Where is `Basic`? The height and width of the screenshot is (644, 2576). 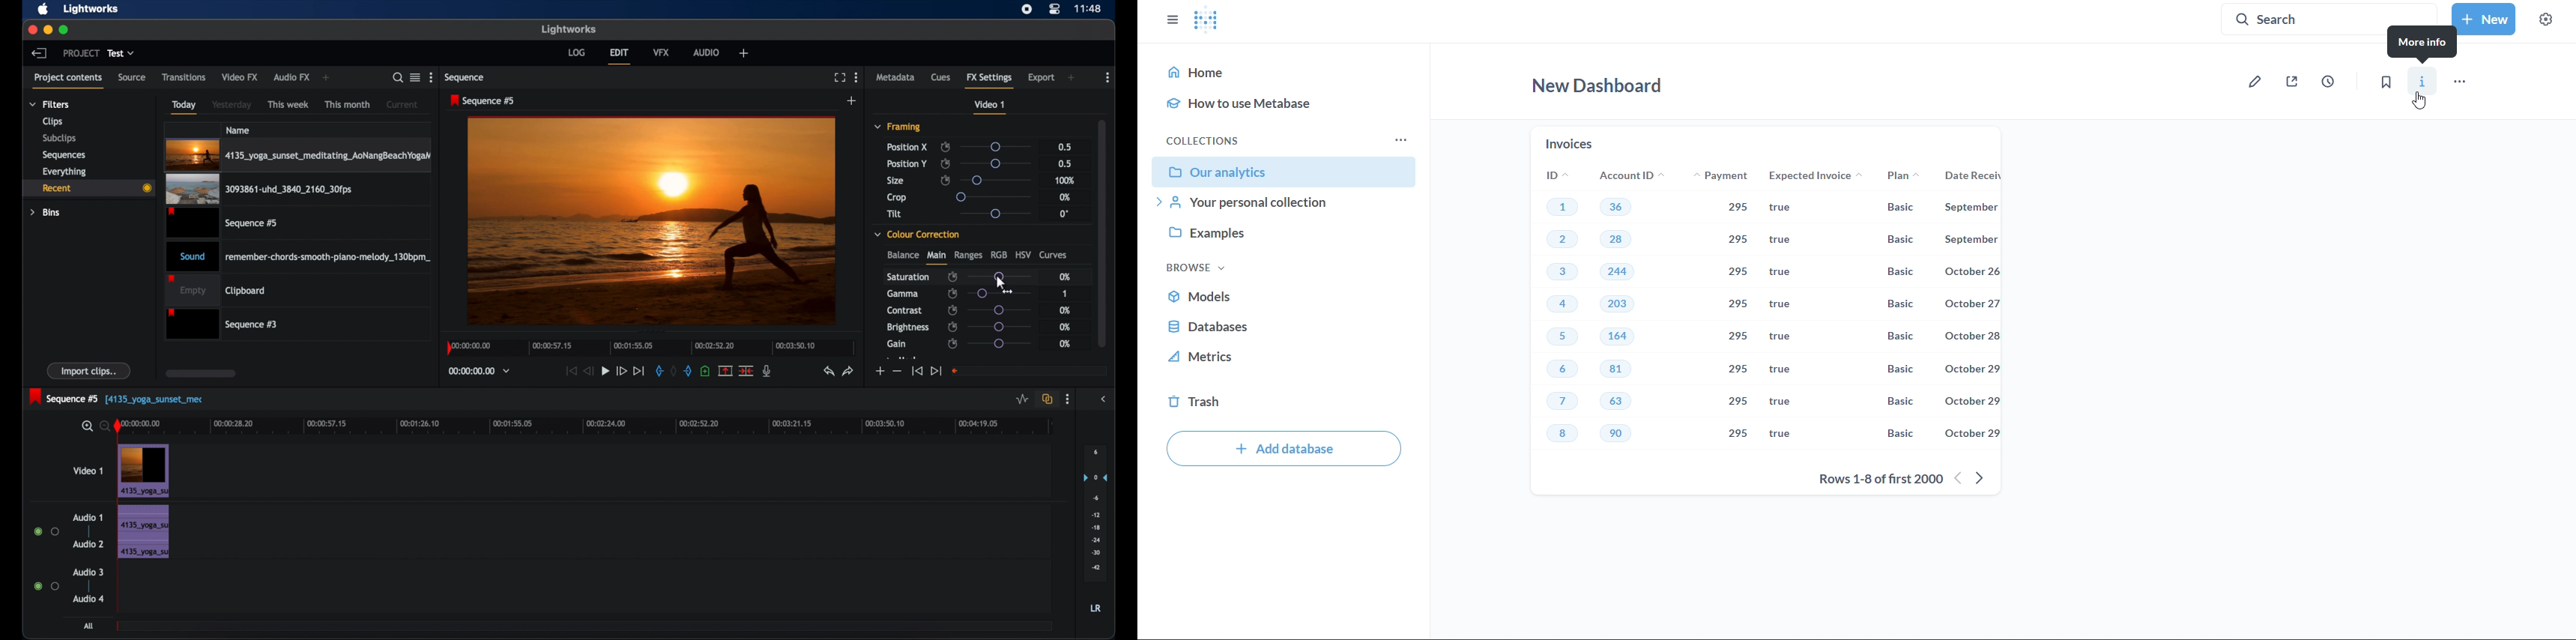 Basic is located at coordinates (1896, 276).